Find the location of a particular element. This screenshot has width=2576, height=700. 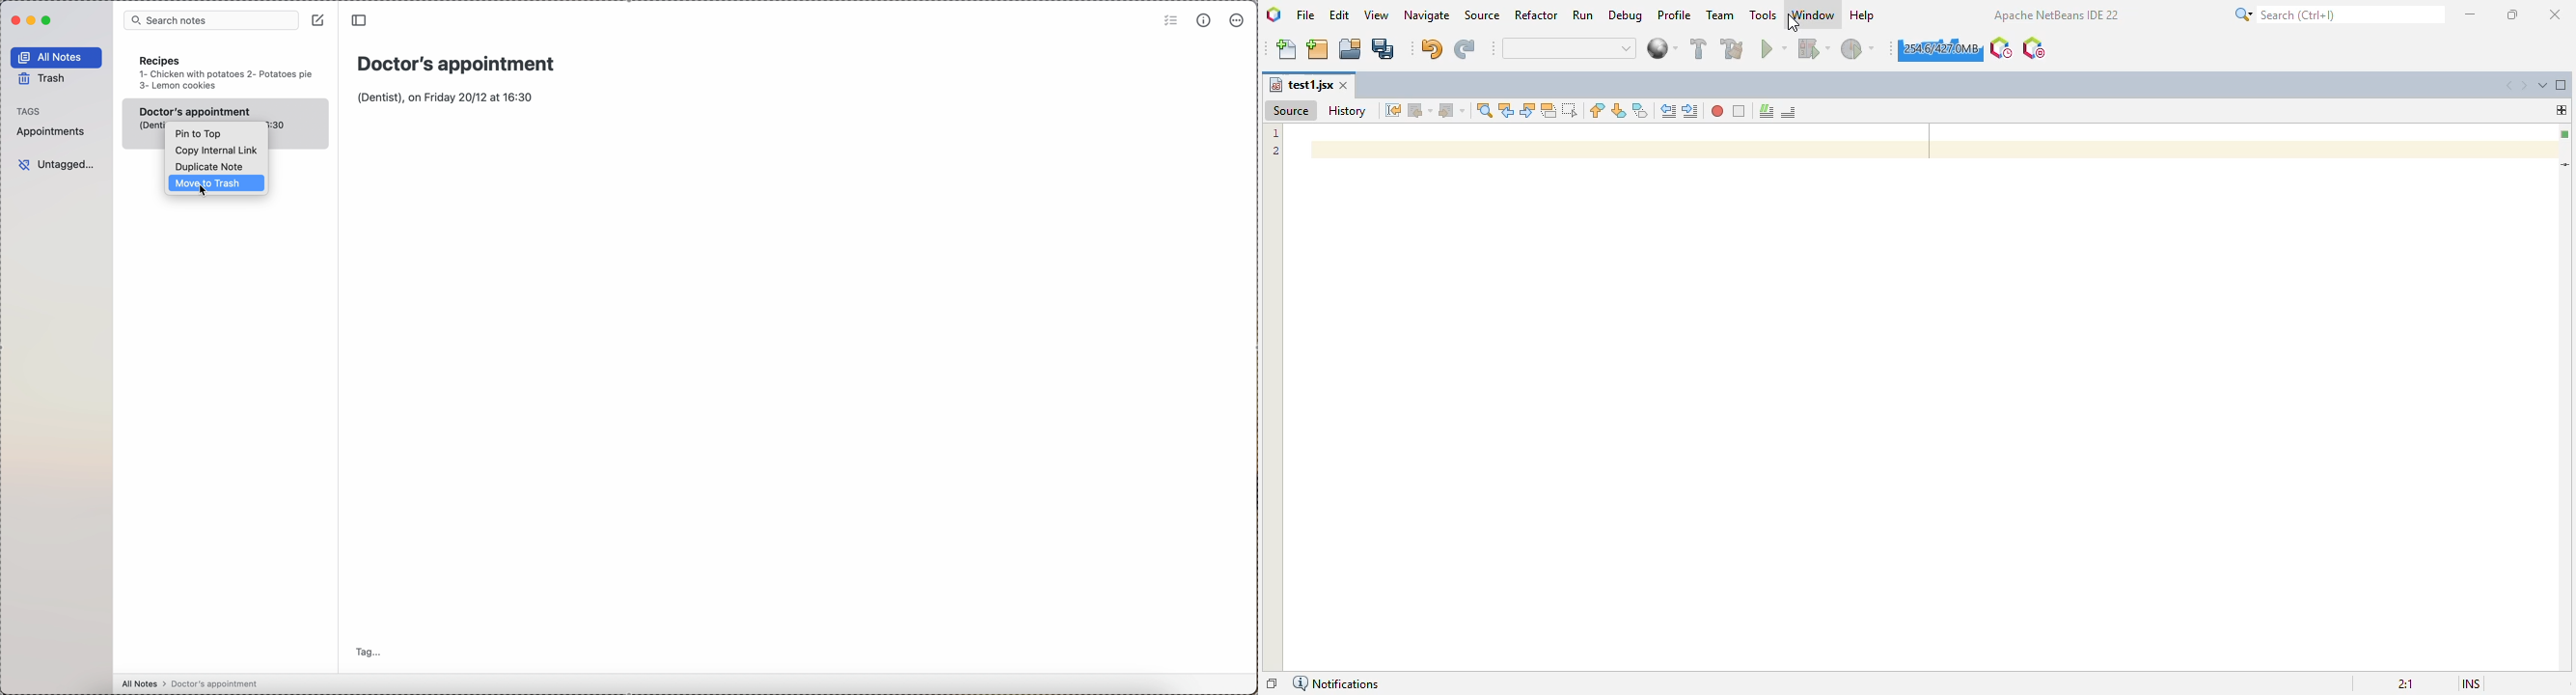

tag is located at coordinates (368, 652).